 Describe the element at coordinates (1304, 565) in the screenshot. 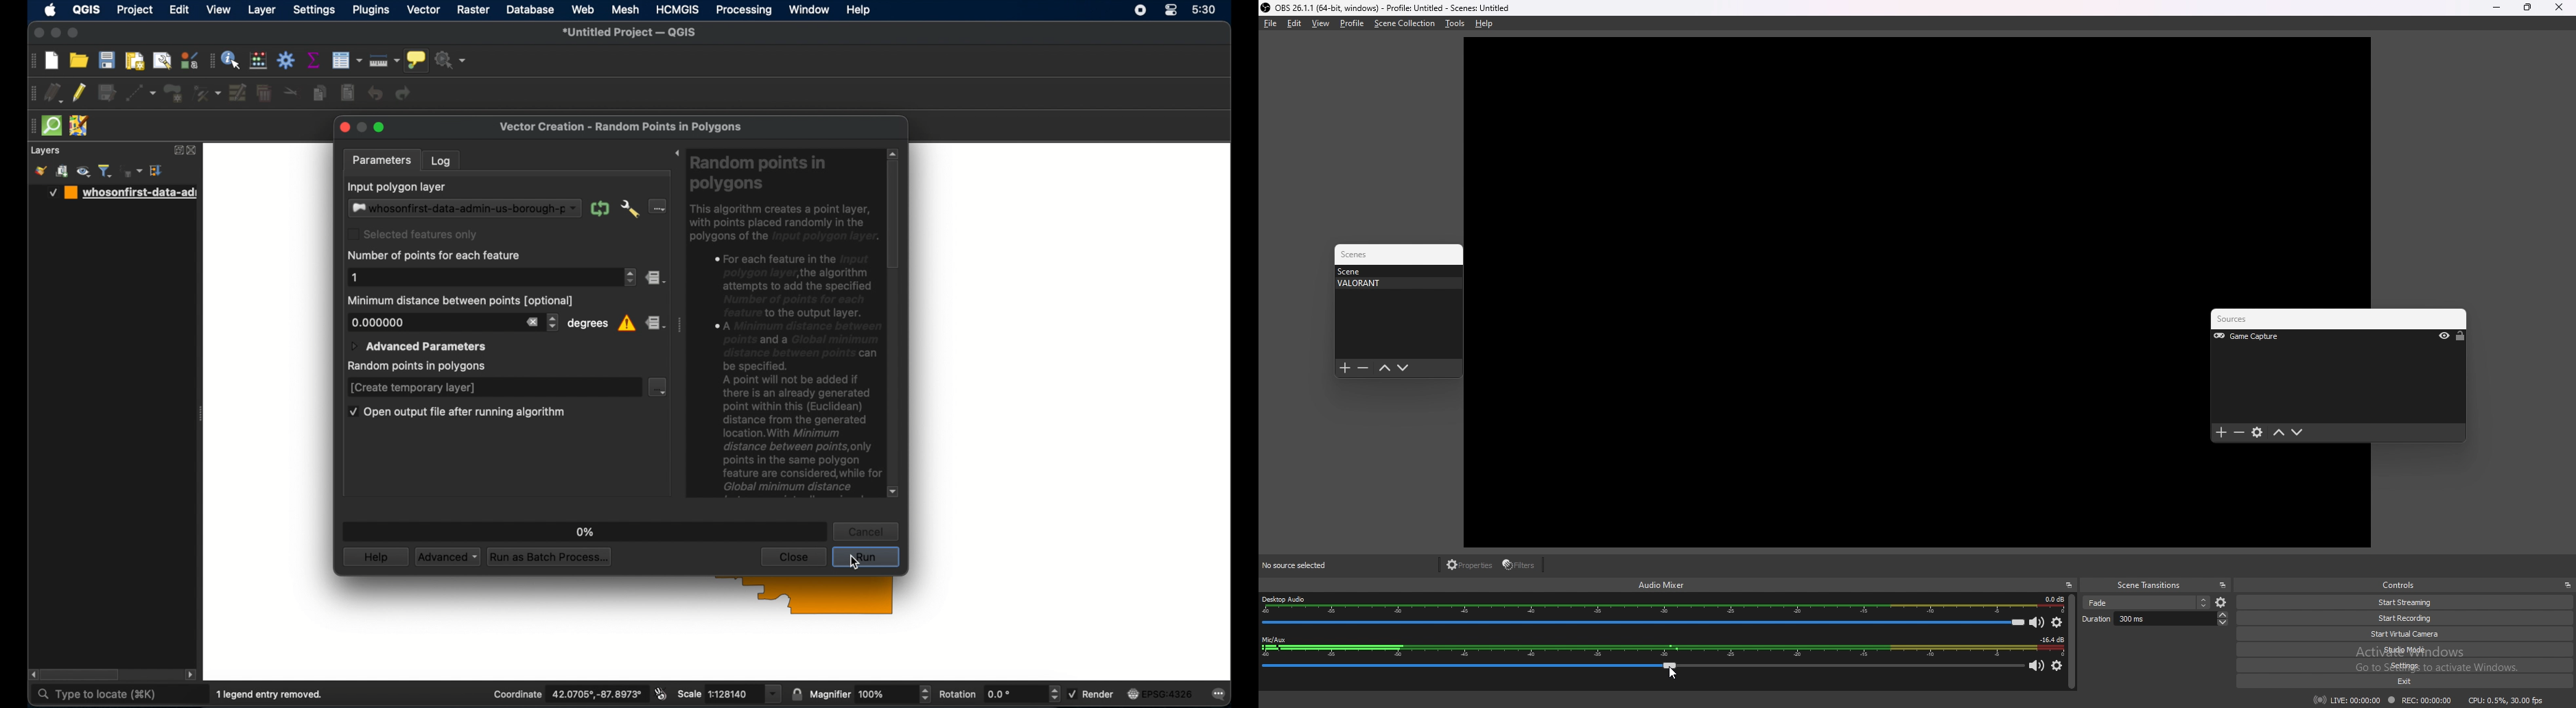

I see `source selected` at that location.